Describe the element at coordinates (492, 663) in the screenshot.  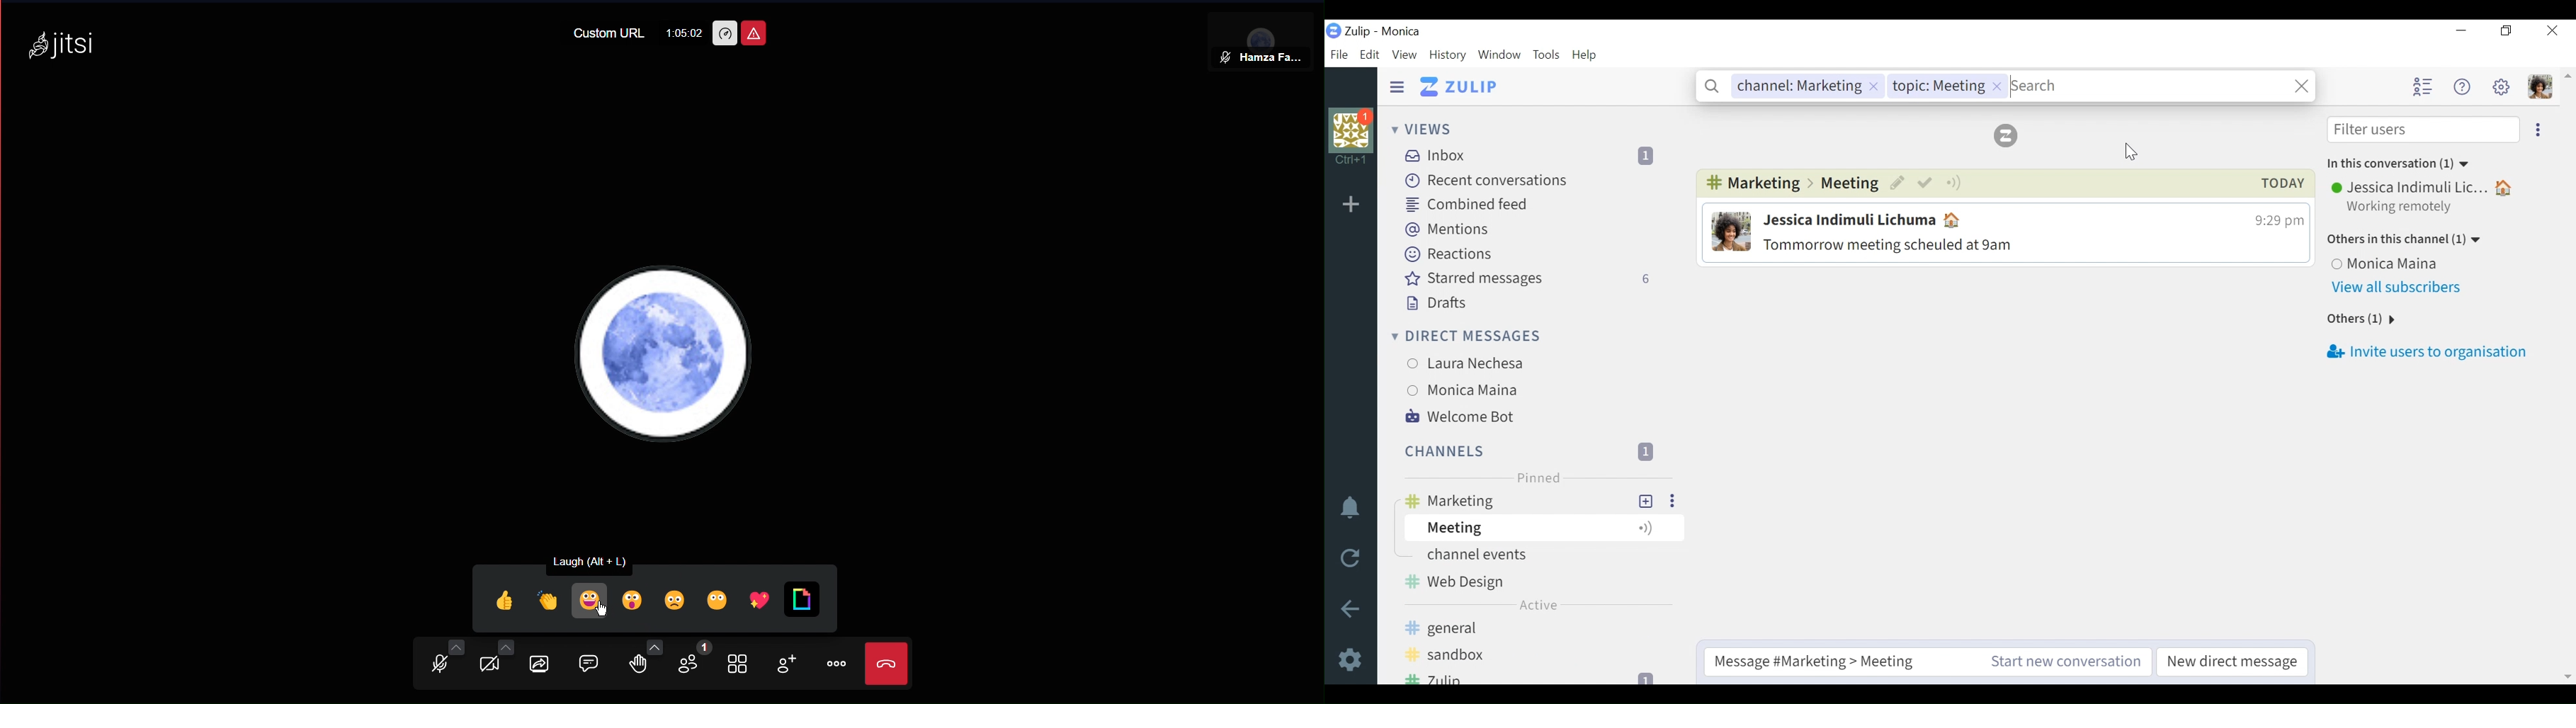
I see `Video` at that location.